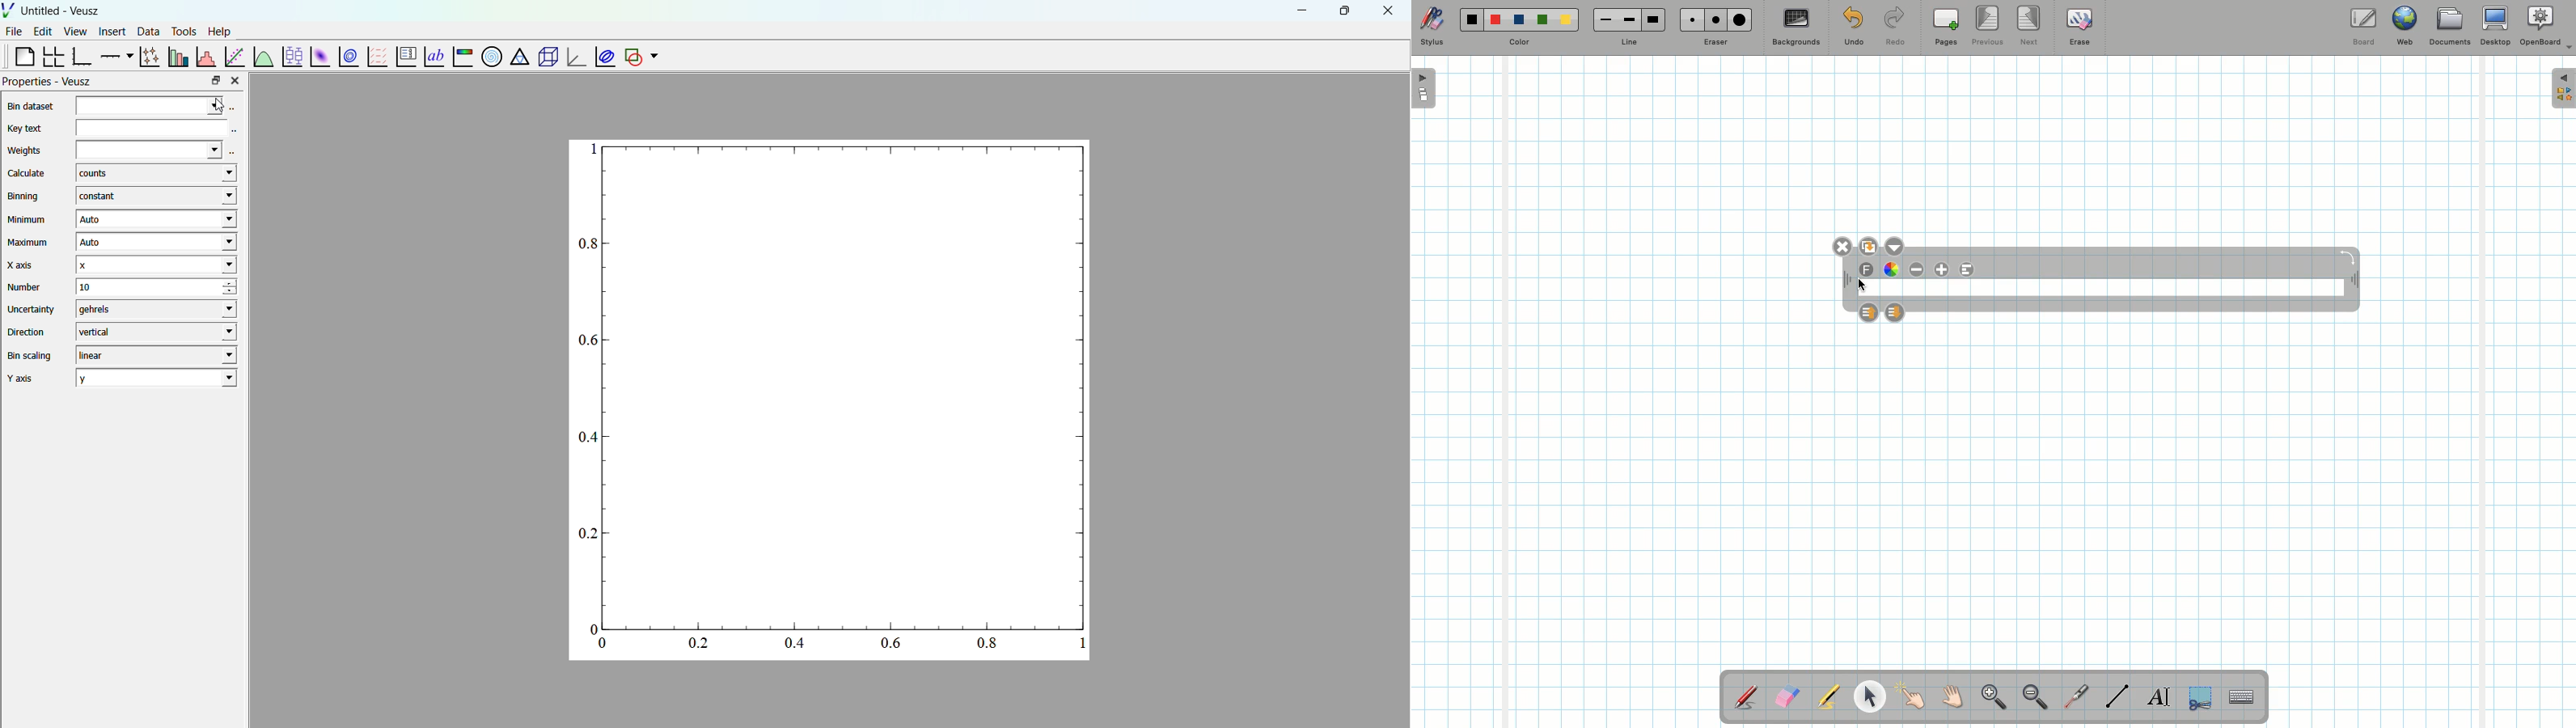 Image resolution: width=2576 pixels, height=728 pixels. I want to click on Key Text Area, so click(156, 127).